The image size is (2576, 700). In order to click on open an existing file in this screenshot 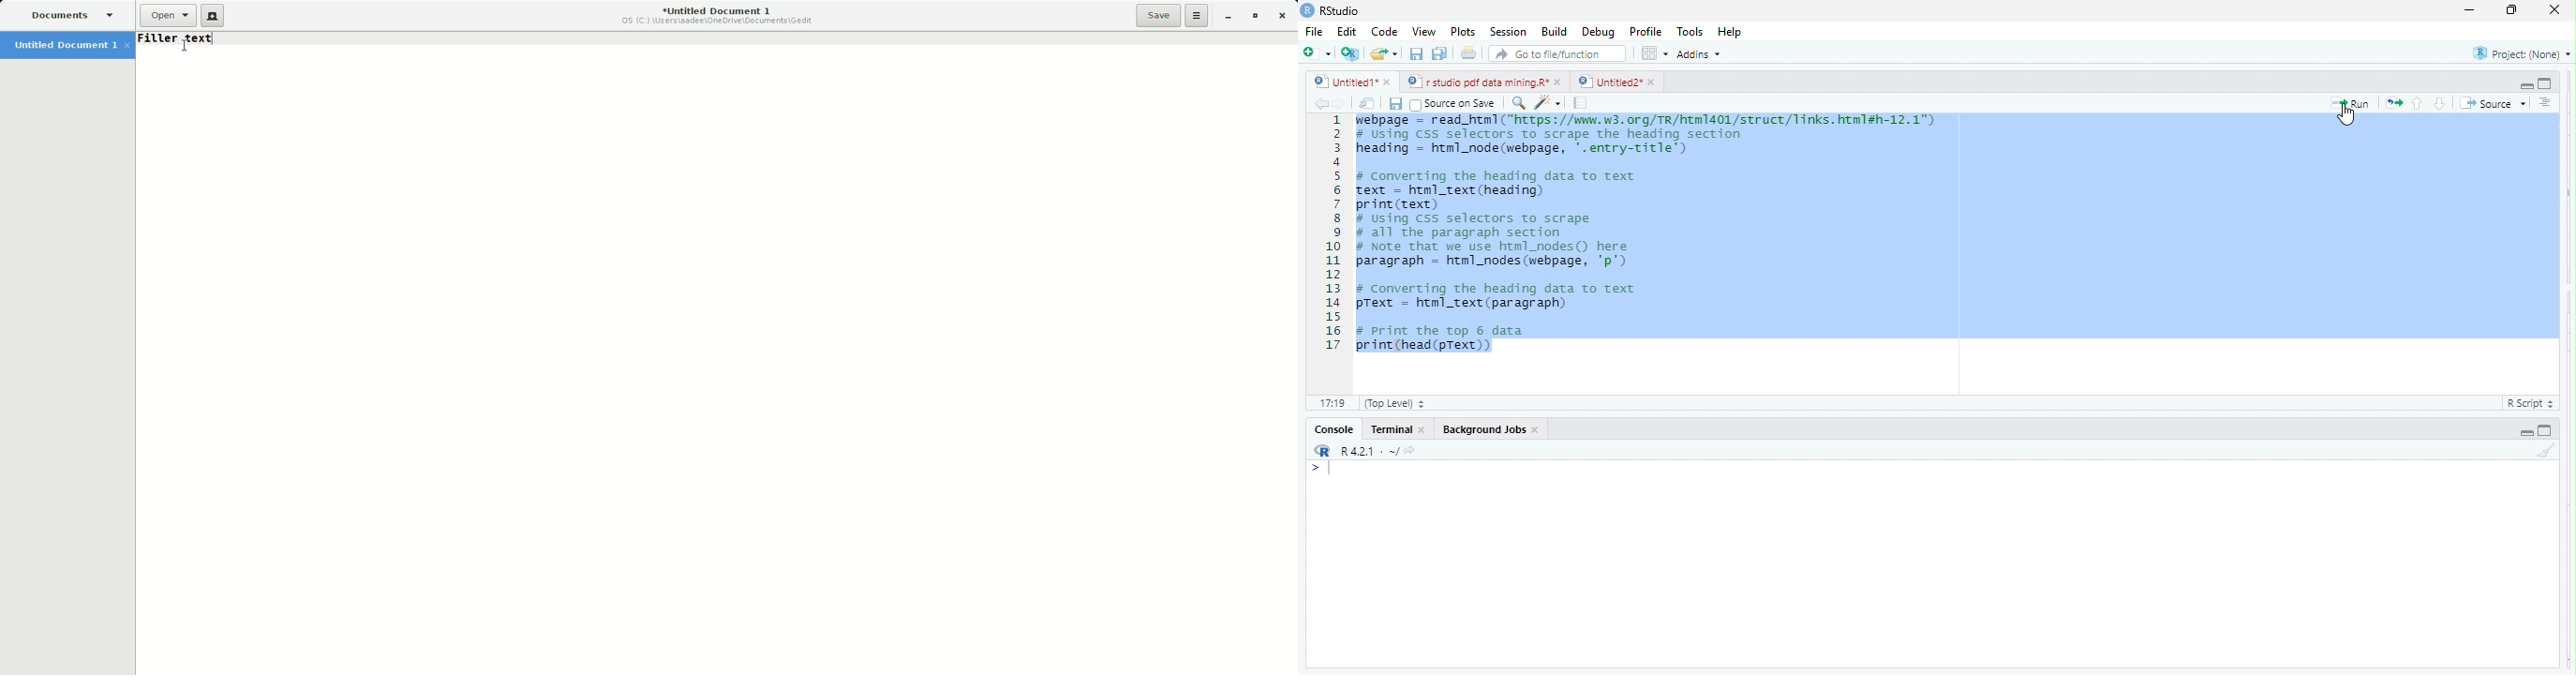, I will do `click(1385, 52)`.